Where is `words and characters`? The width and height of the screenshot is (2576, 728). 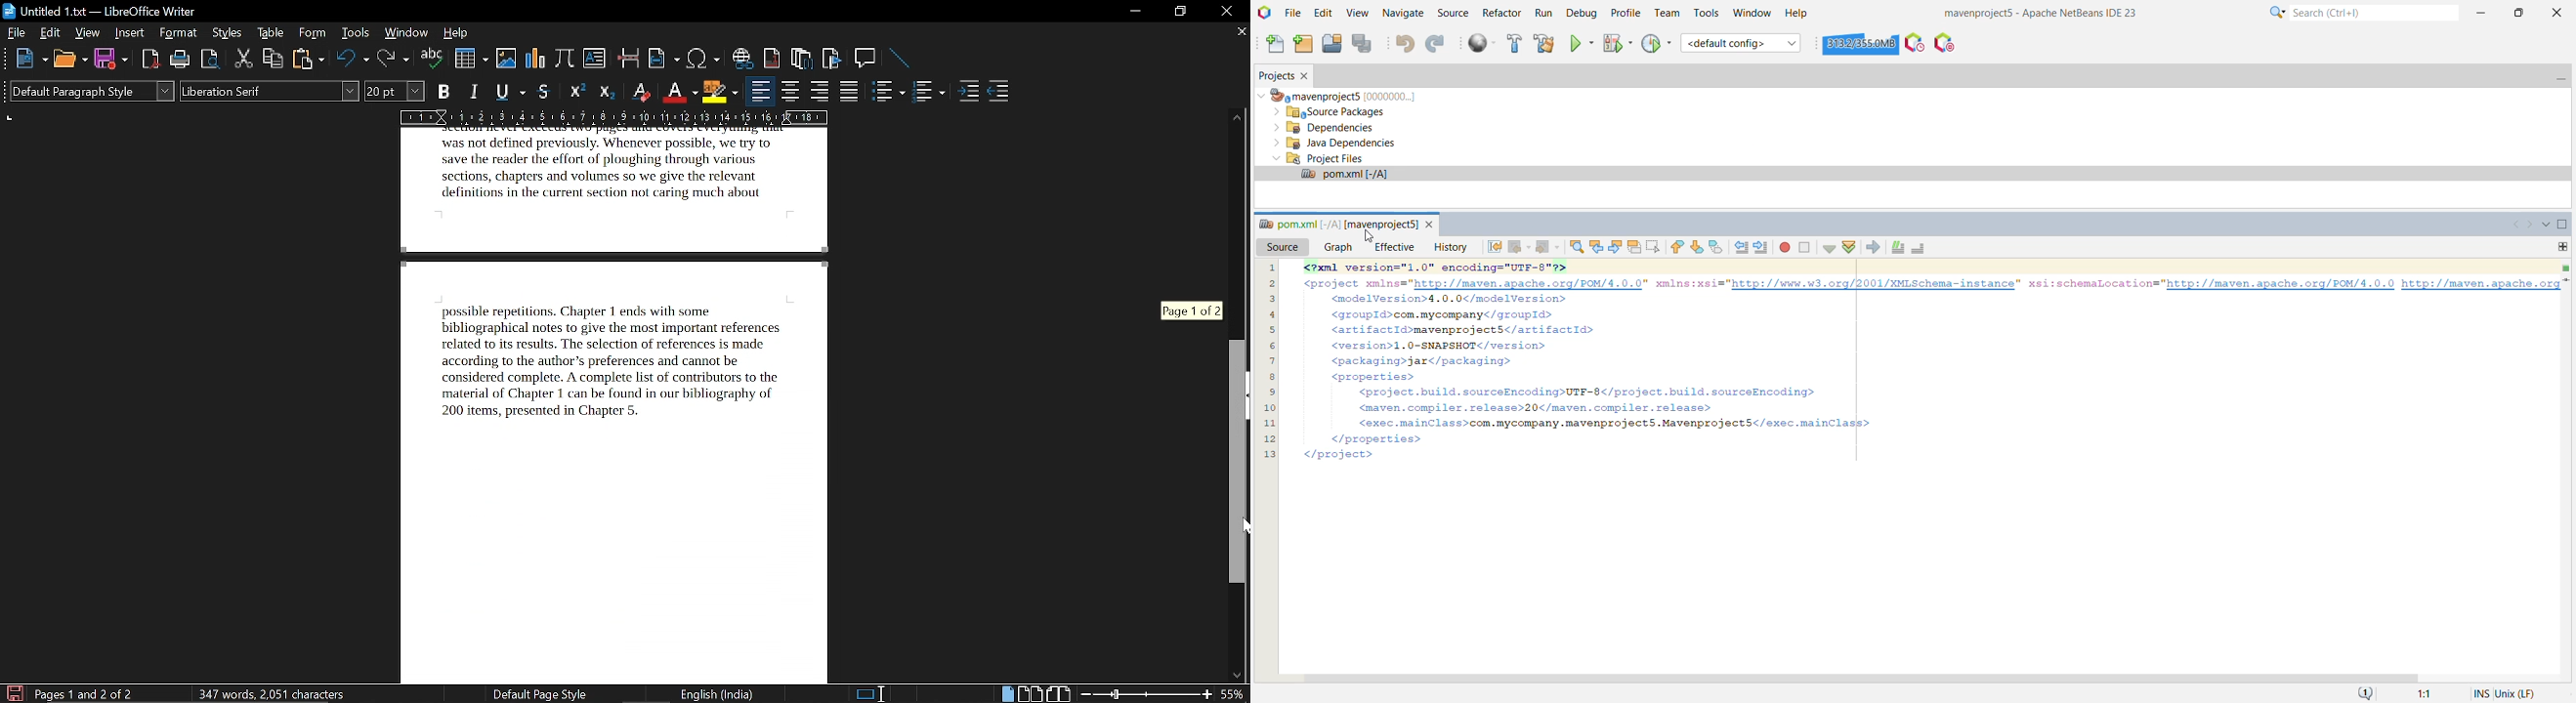
words and characters is located at coordinates (270, 693).